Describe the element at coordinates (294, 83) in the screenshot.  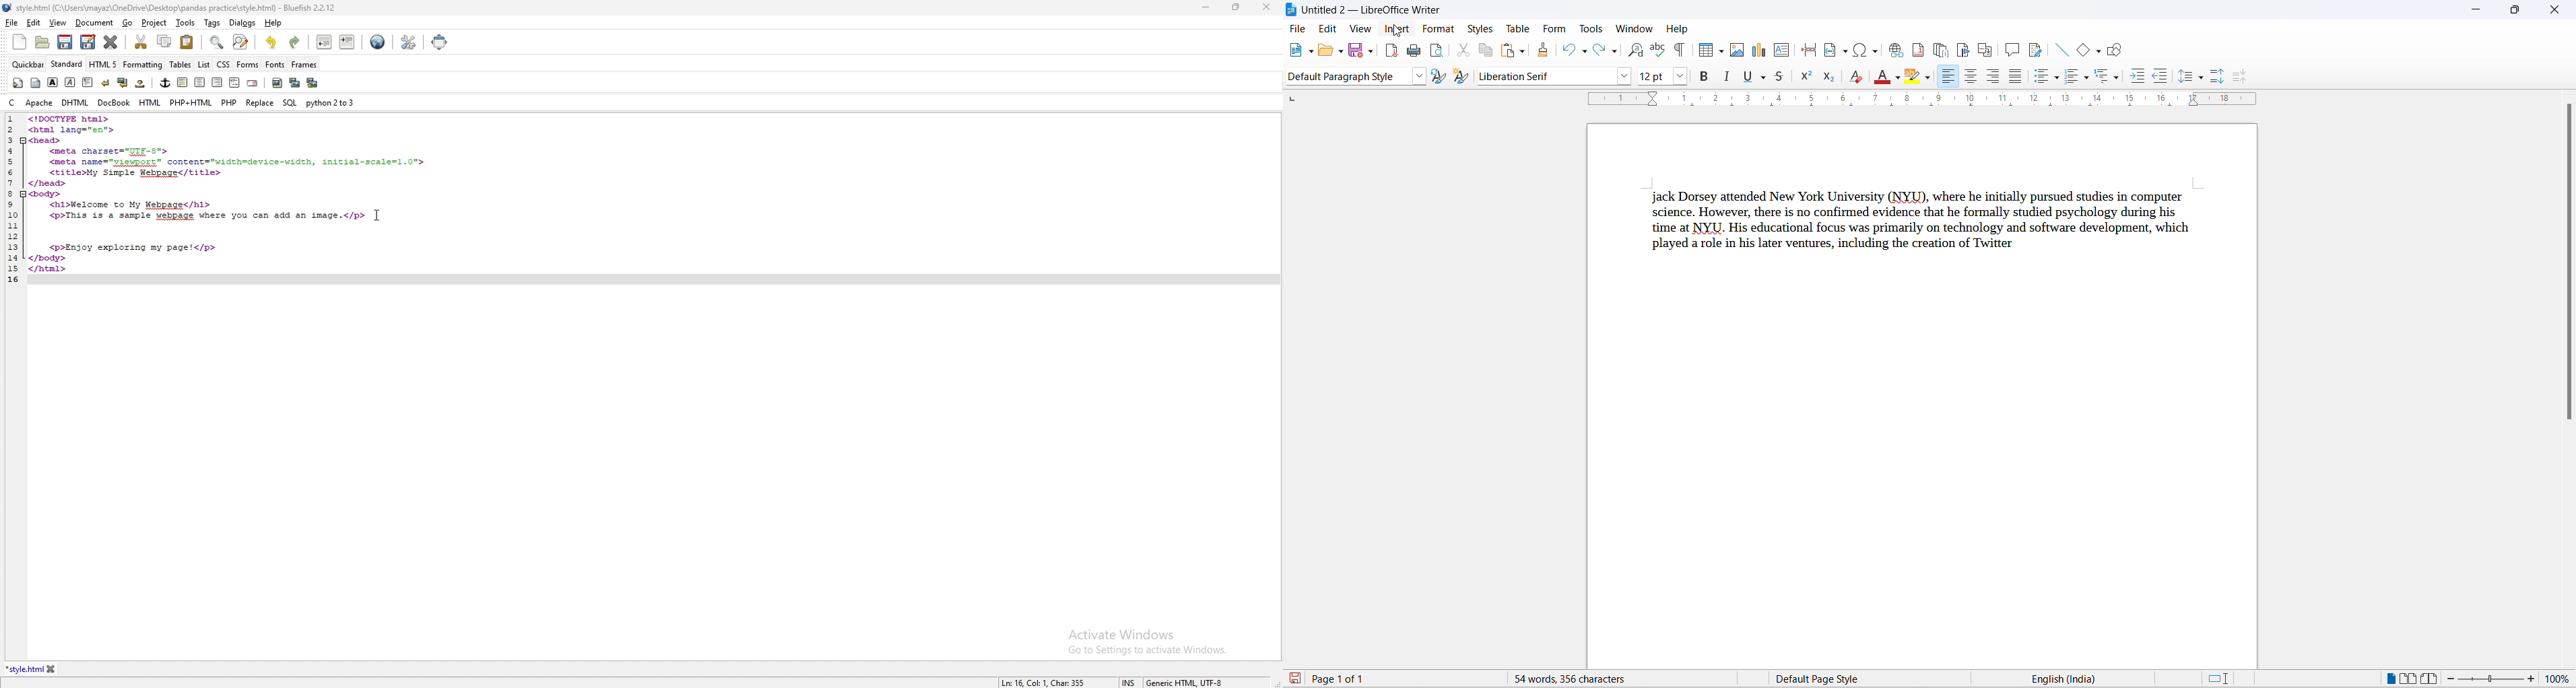
I see `insert thumbnail` at that location.